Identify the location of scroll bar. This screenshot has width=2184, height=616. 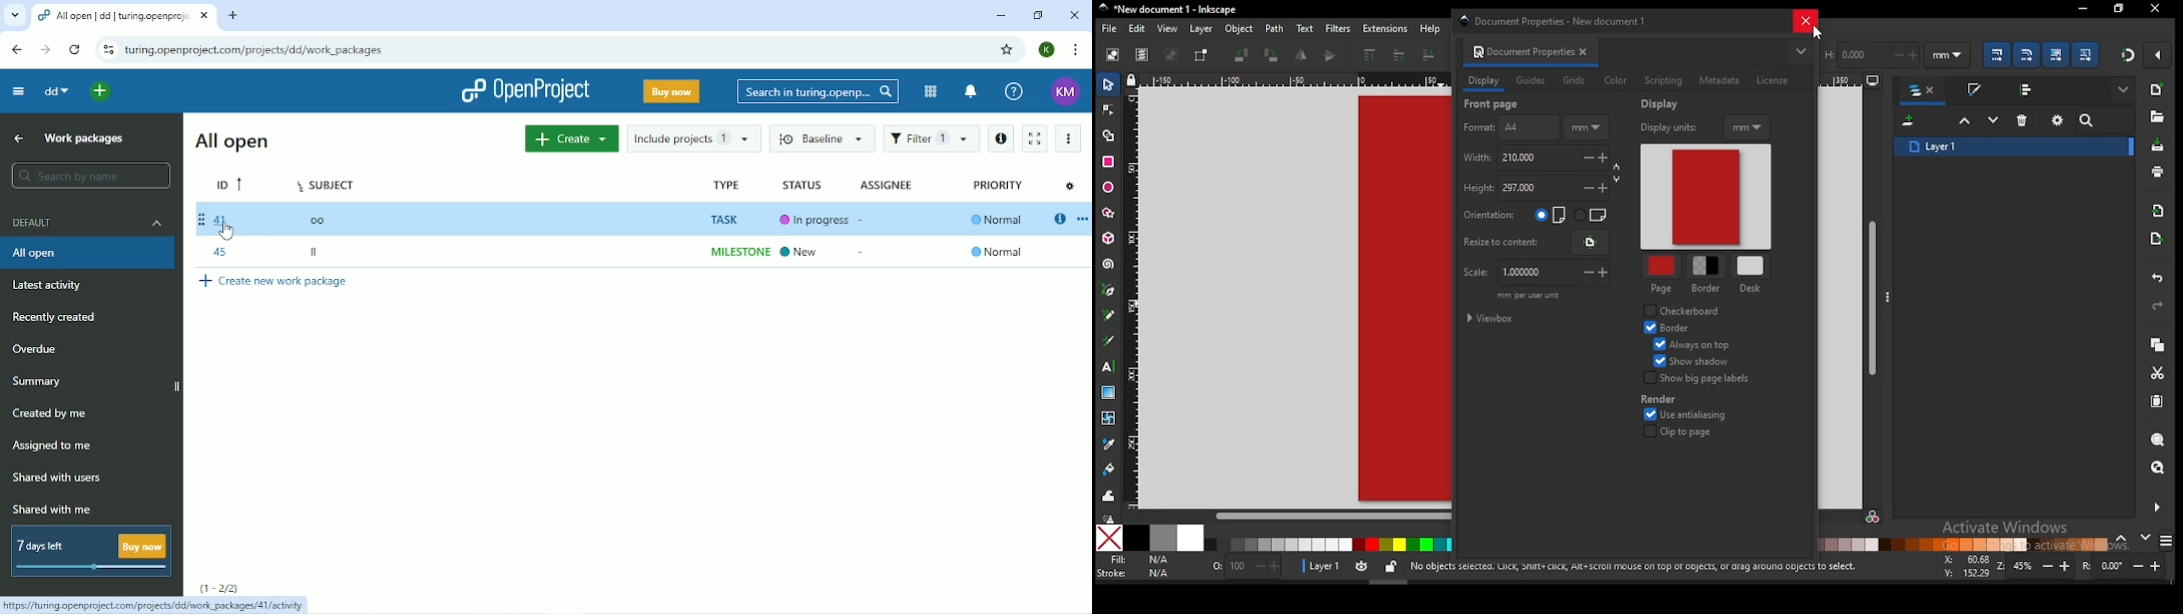
(1874, 297).